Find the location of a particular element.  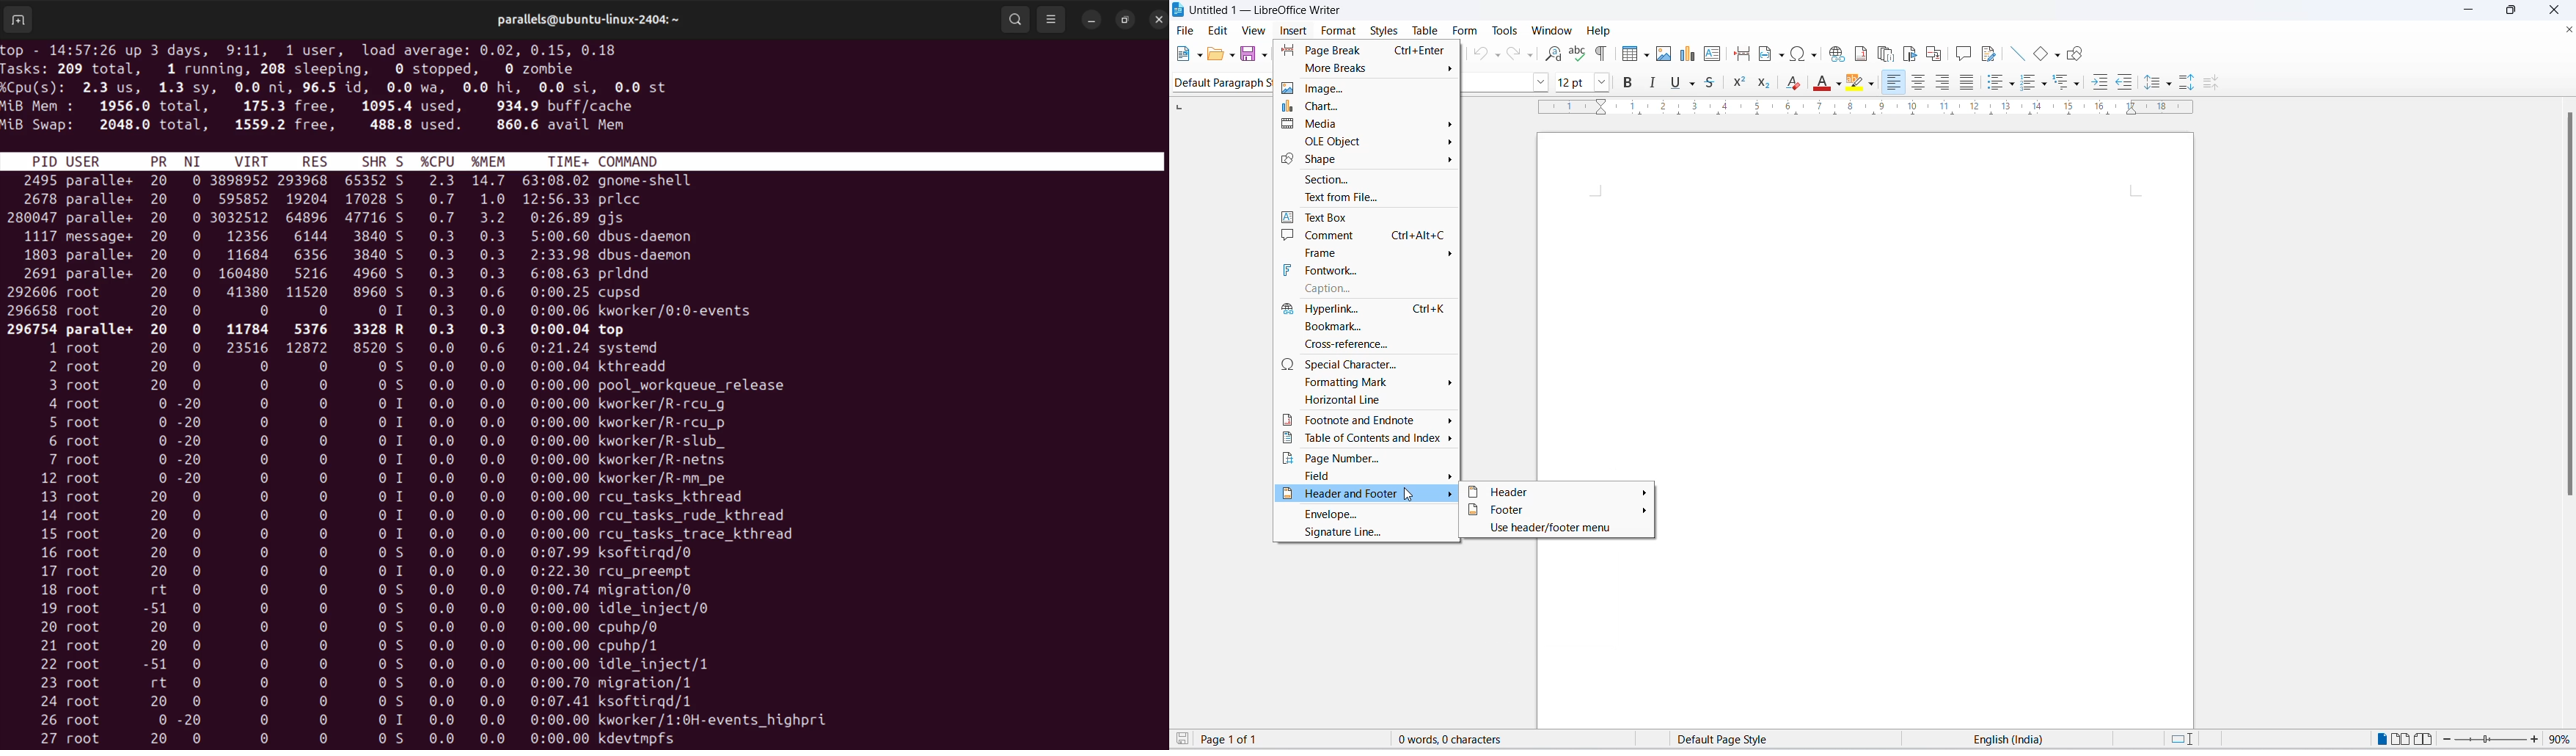

justified is located at coordinates (1965, 83).